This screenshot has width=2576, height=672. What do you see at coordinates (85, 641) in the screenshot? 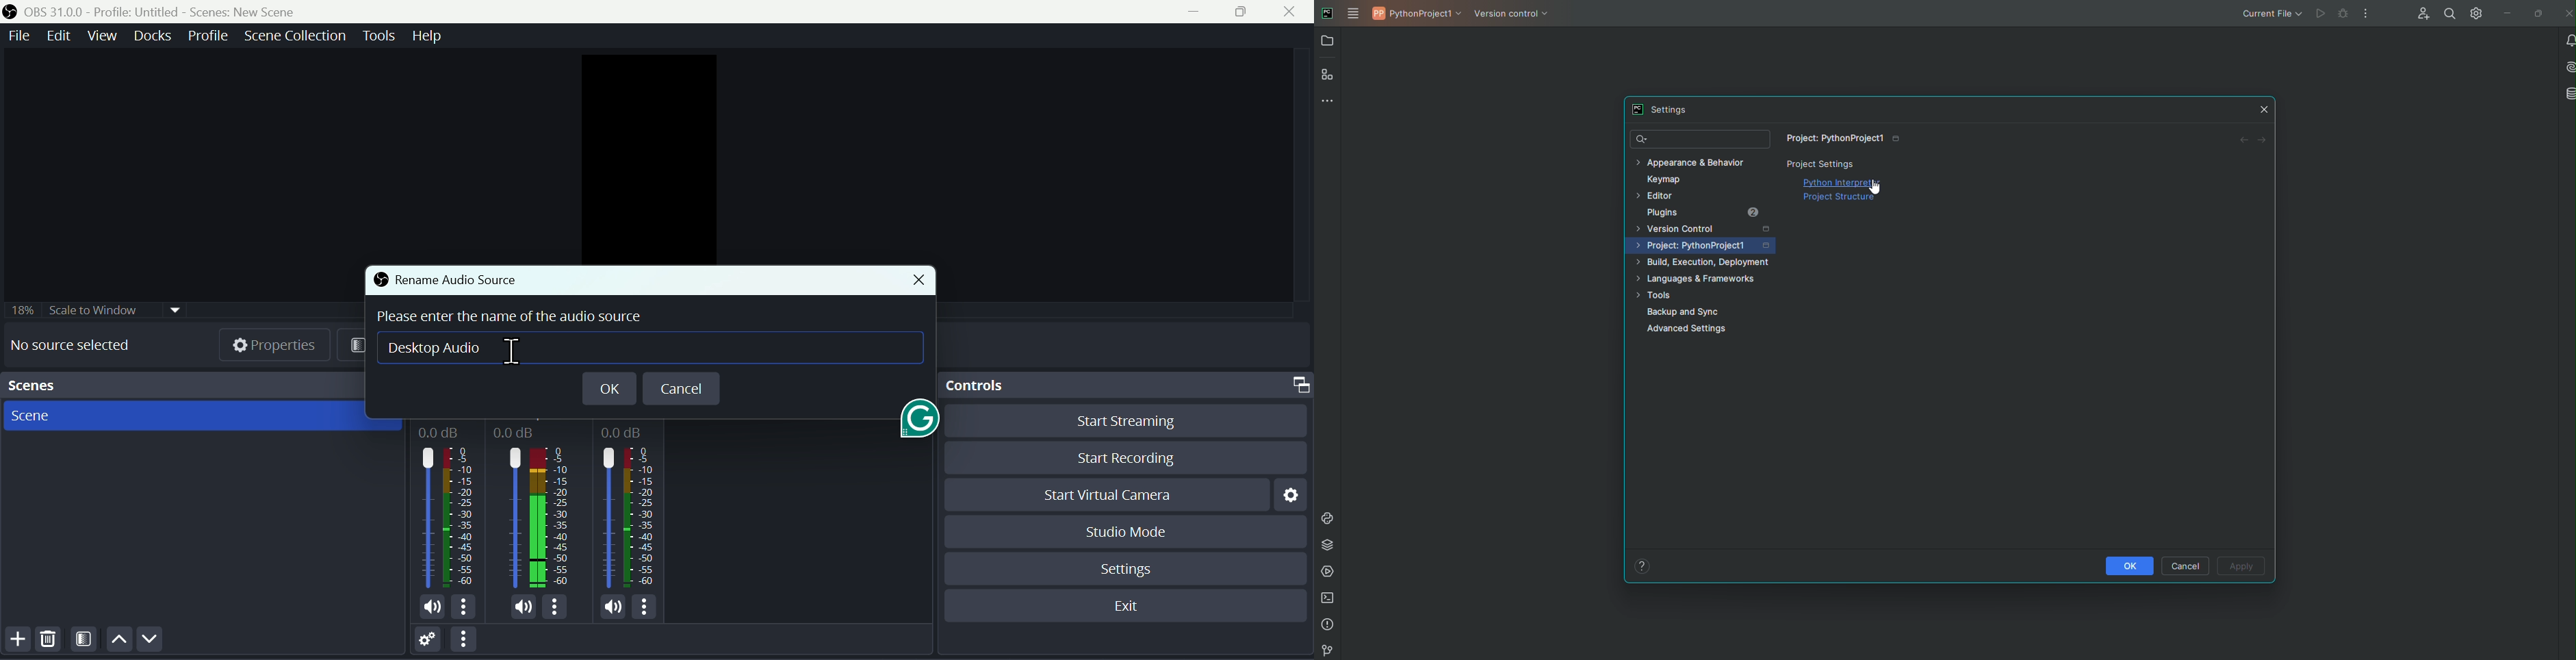
I see `Filter` at bounding box center [85, 641].